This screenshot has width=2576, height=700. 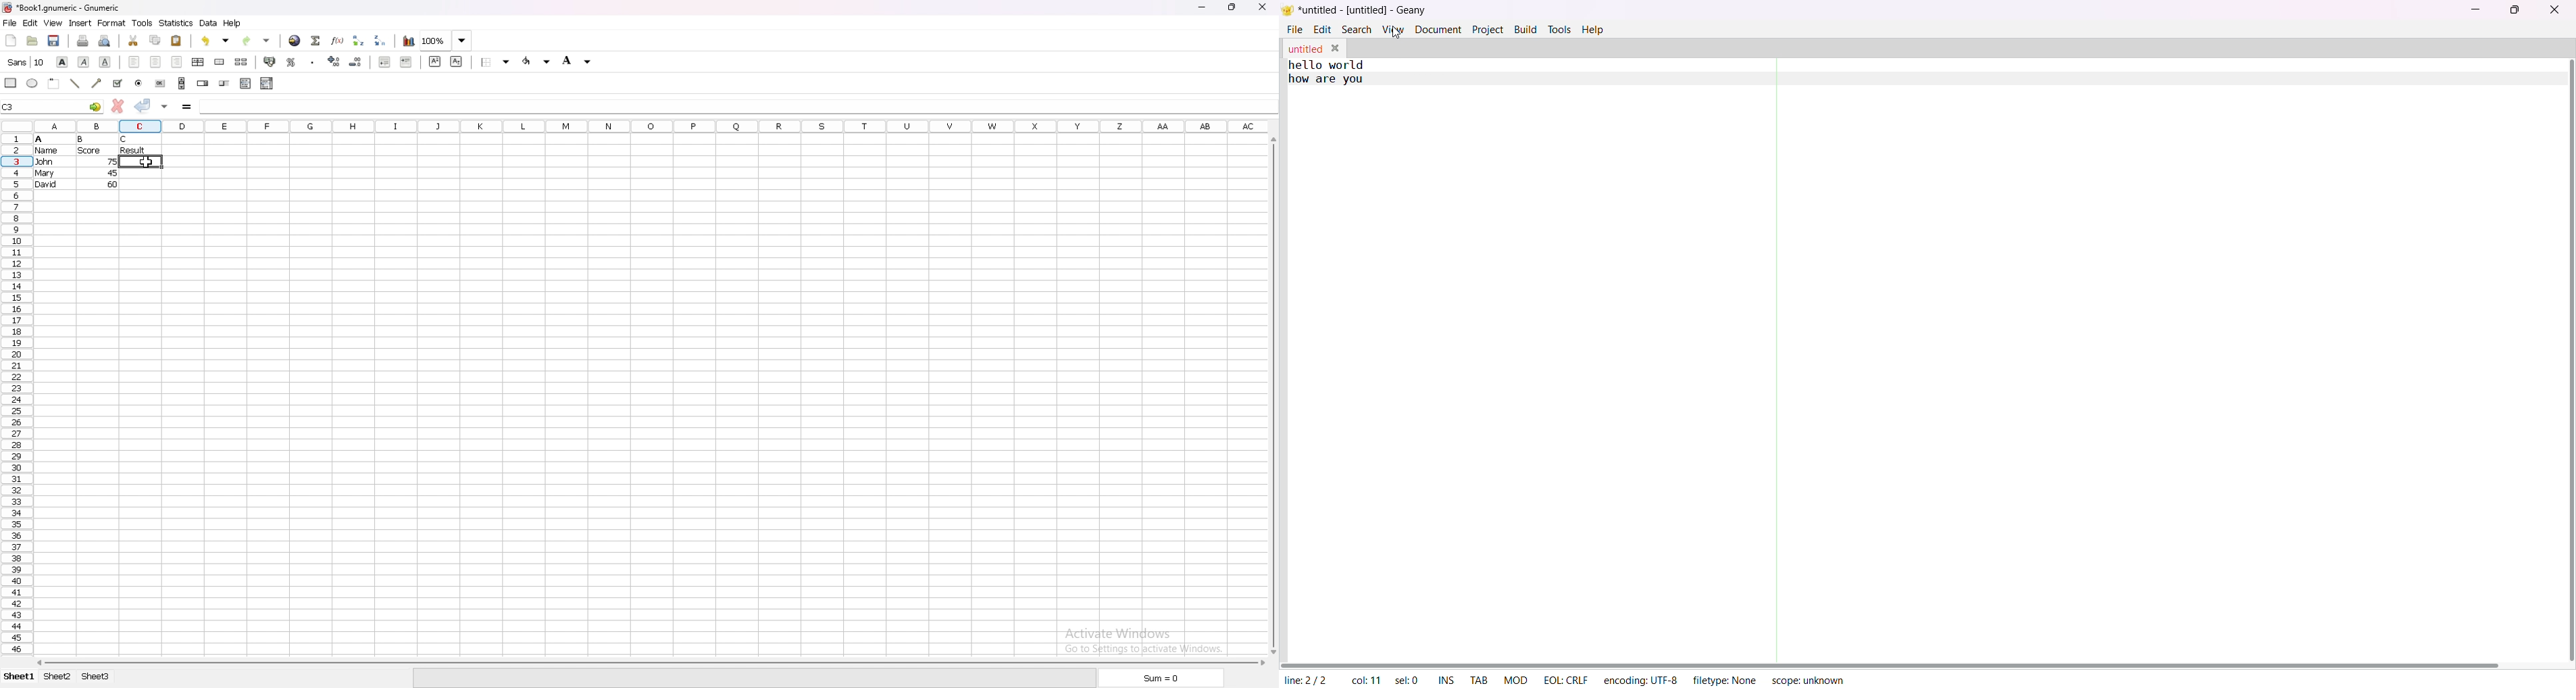 What do you see at coordinates (357, 62) in the screenshot?
I see `decrease decimals` at bounding box center [357, 62].